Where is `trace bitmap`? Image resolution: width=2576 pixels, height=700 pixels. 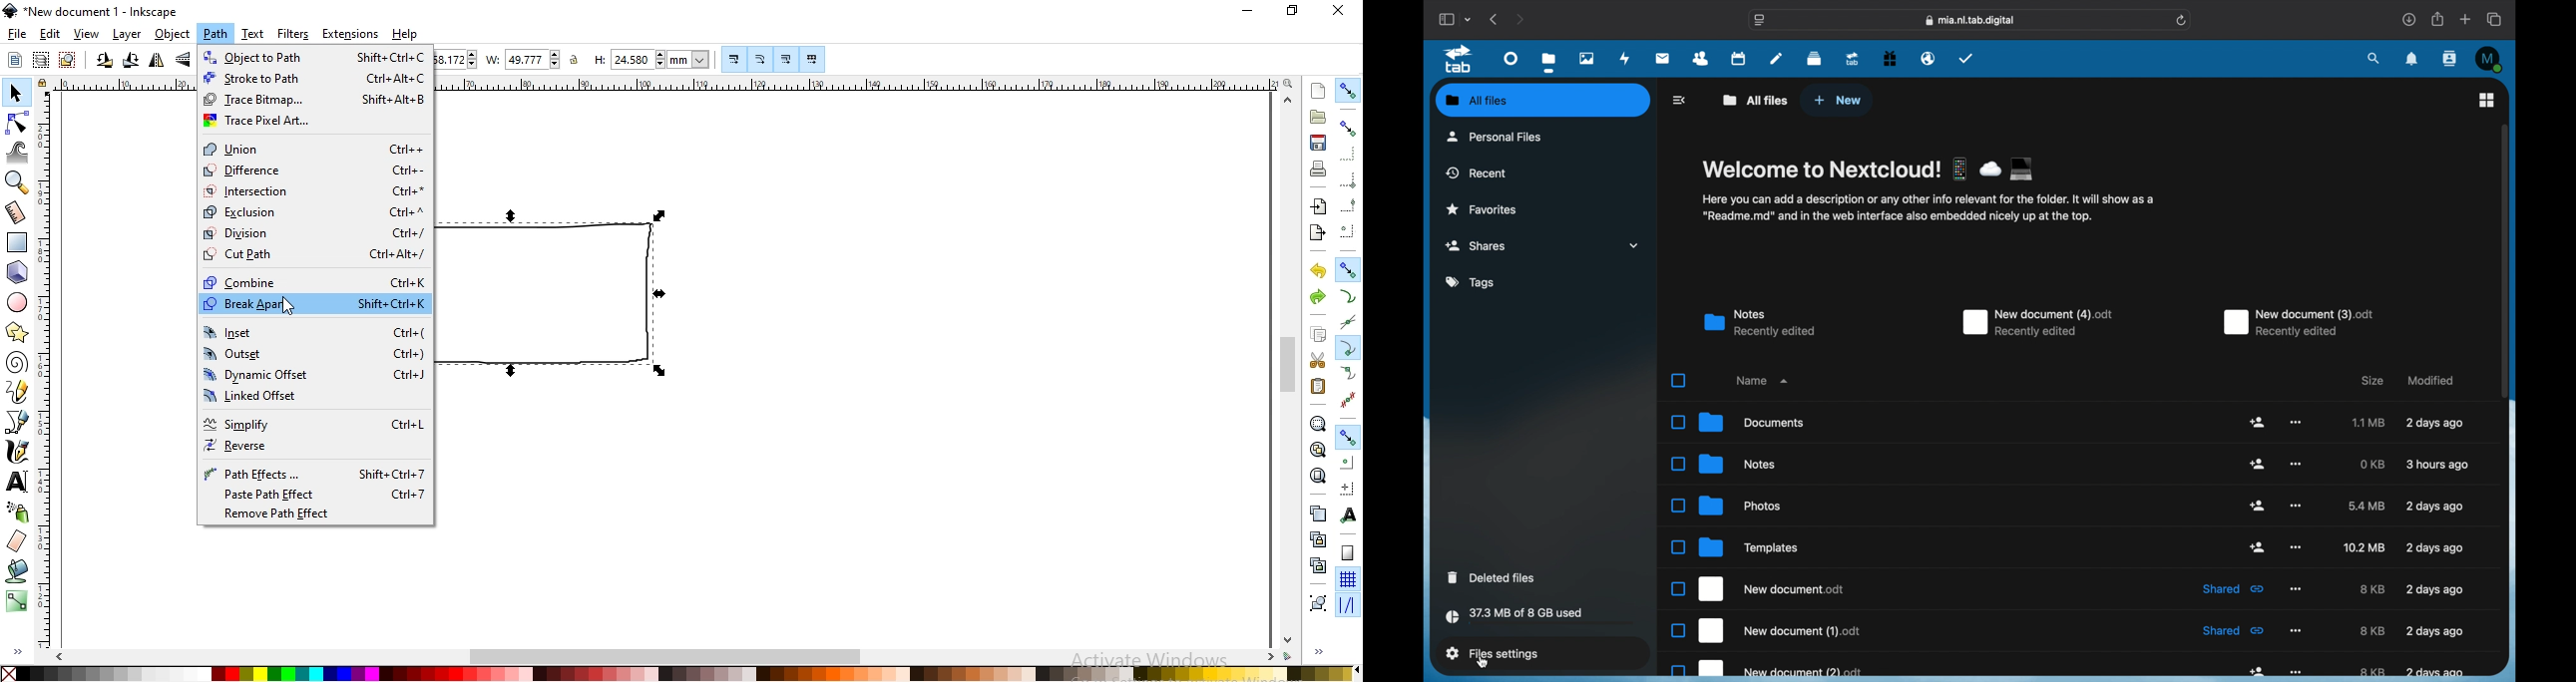
trace bitmap is located at coordinates (314, 100).